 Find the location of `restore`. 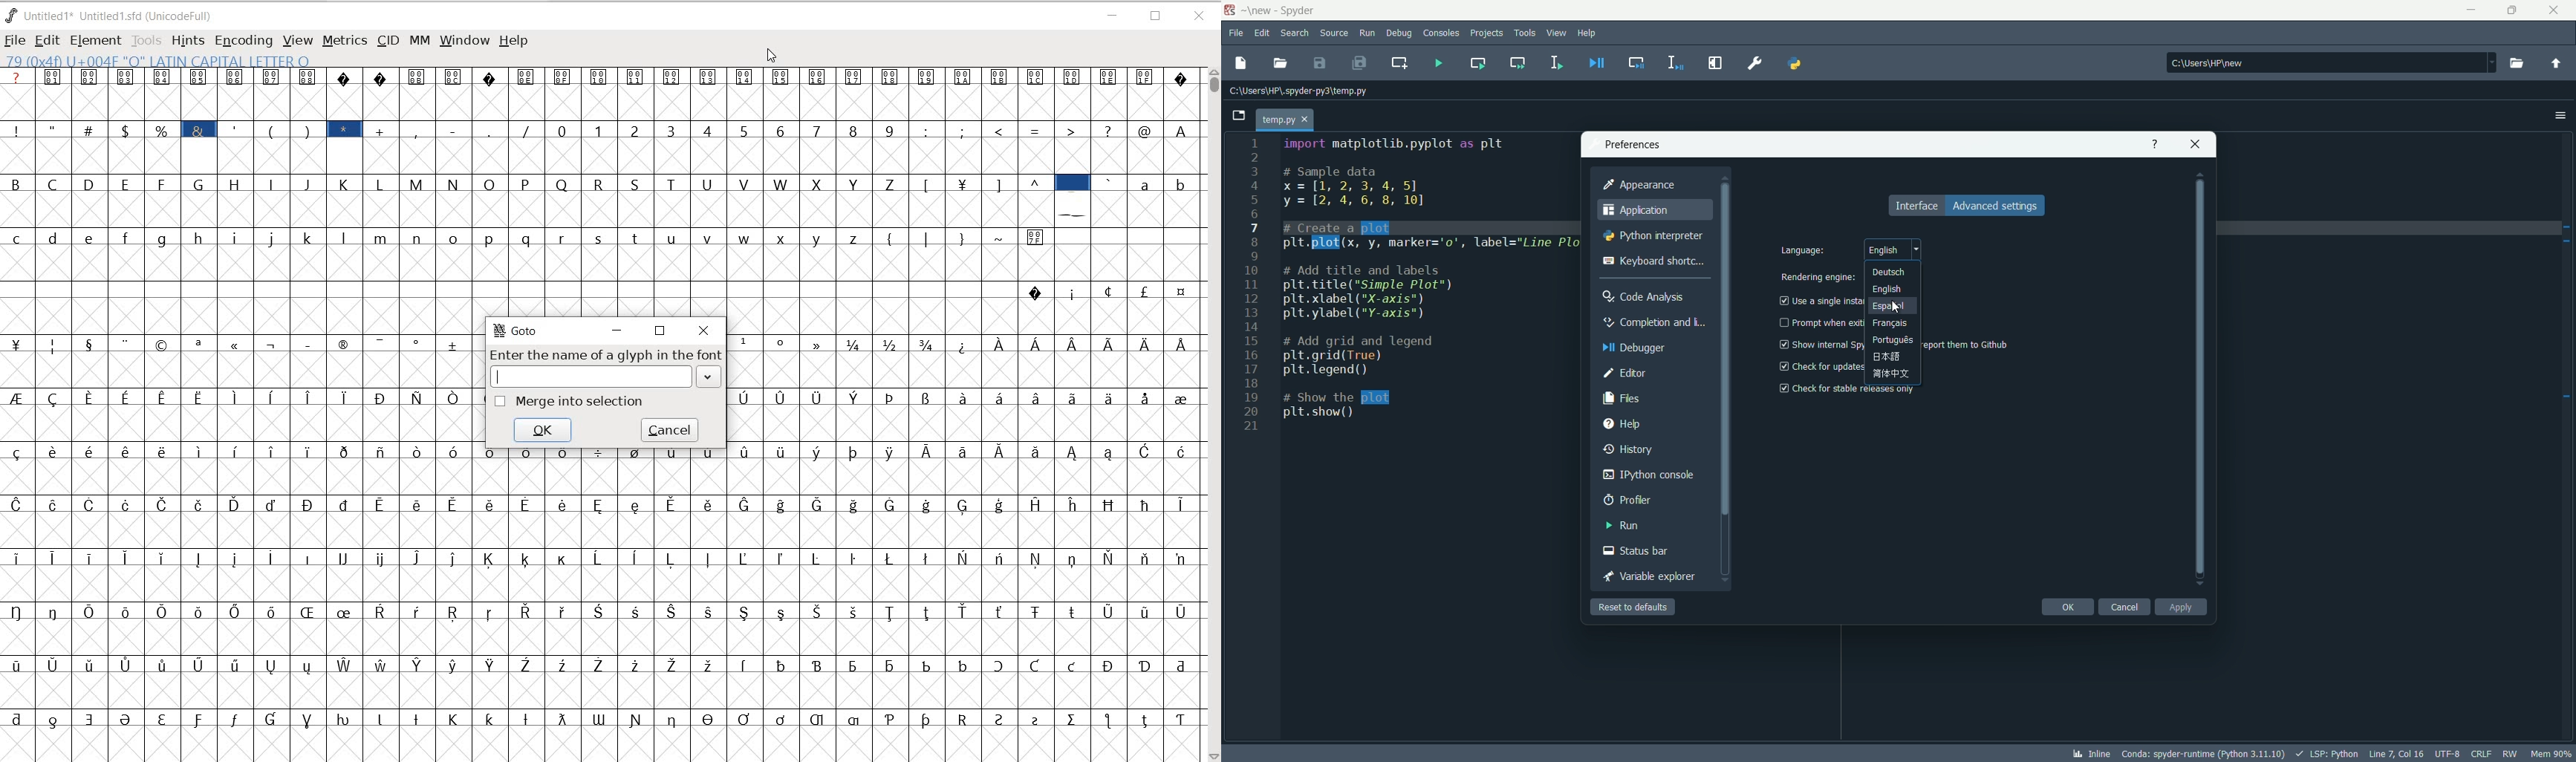

restore is located at coordinates (660, 332).